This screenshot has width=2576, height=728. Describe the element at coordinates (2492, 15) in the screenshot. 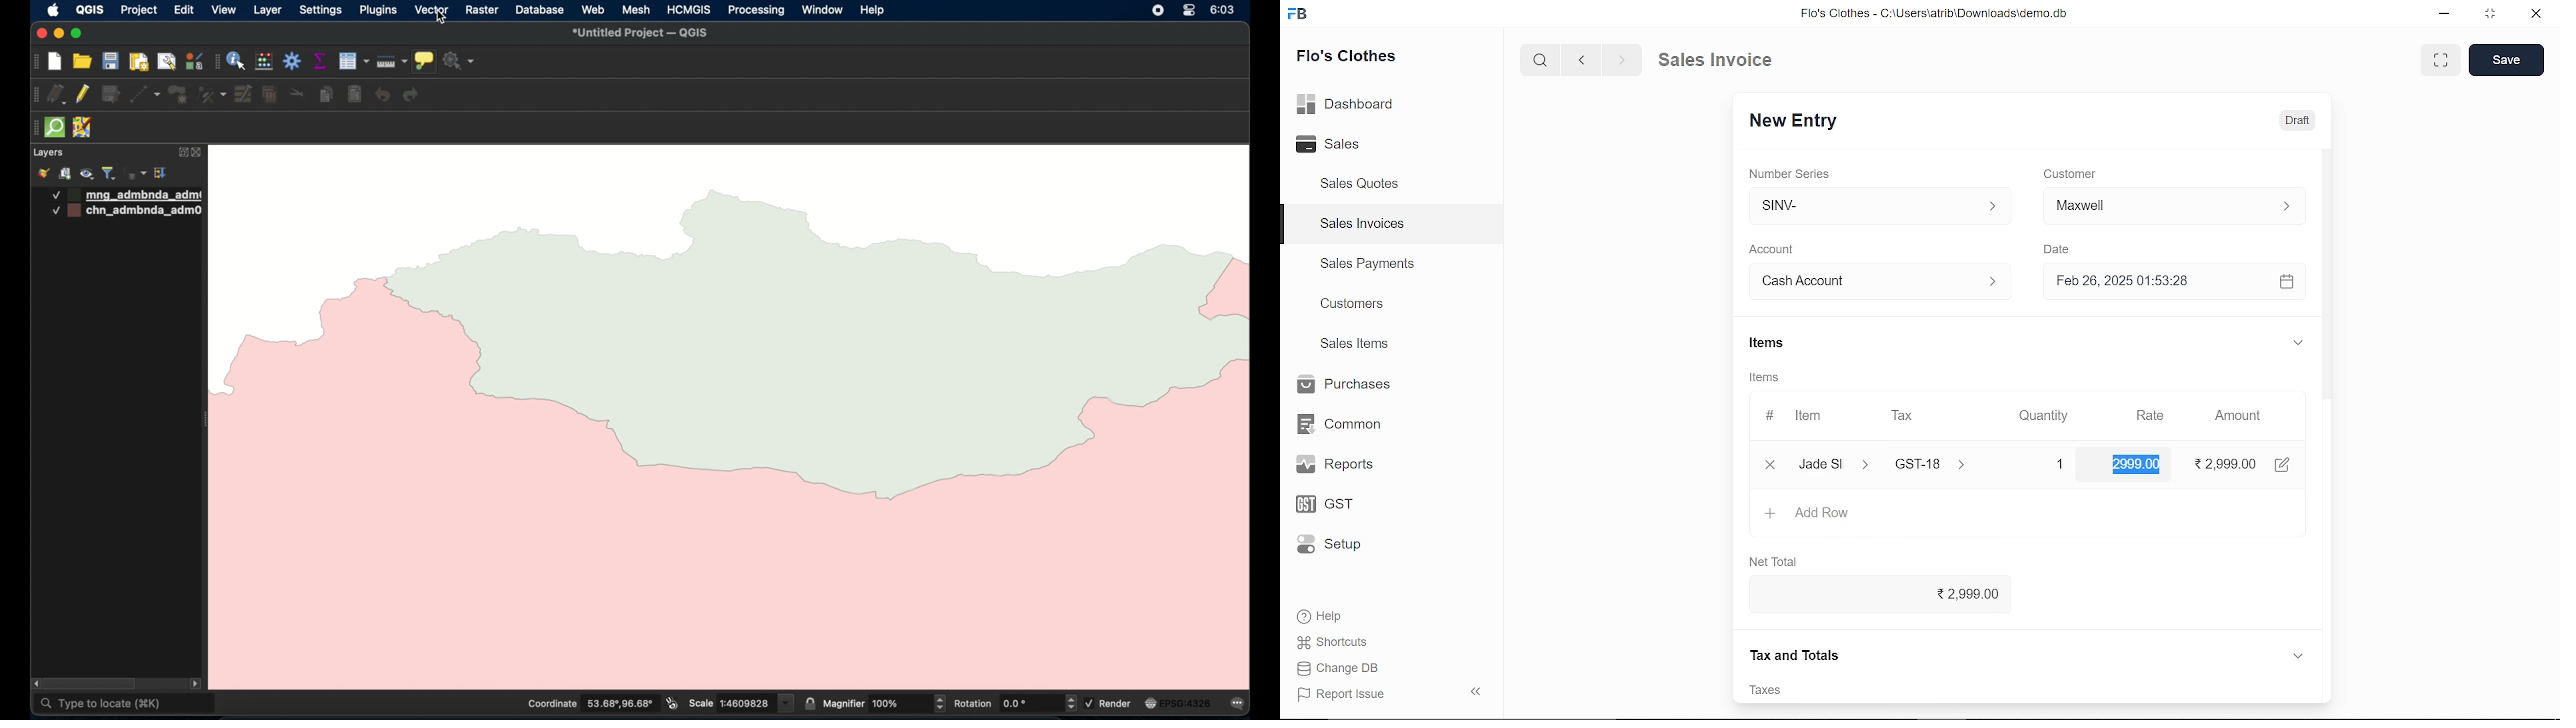

I see `restore down` at that location.